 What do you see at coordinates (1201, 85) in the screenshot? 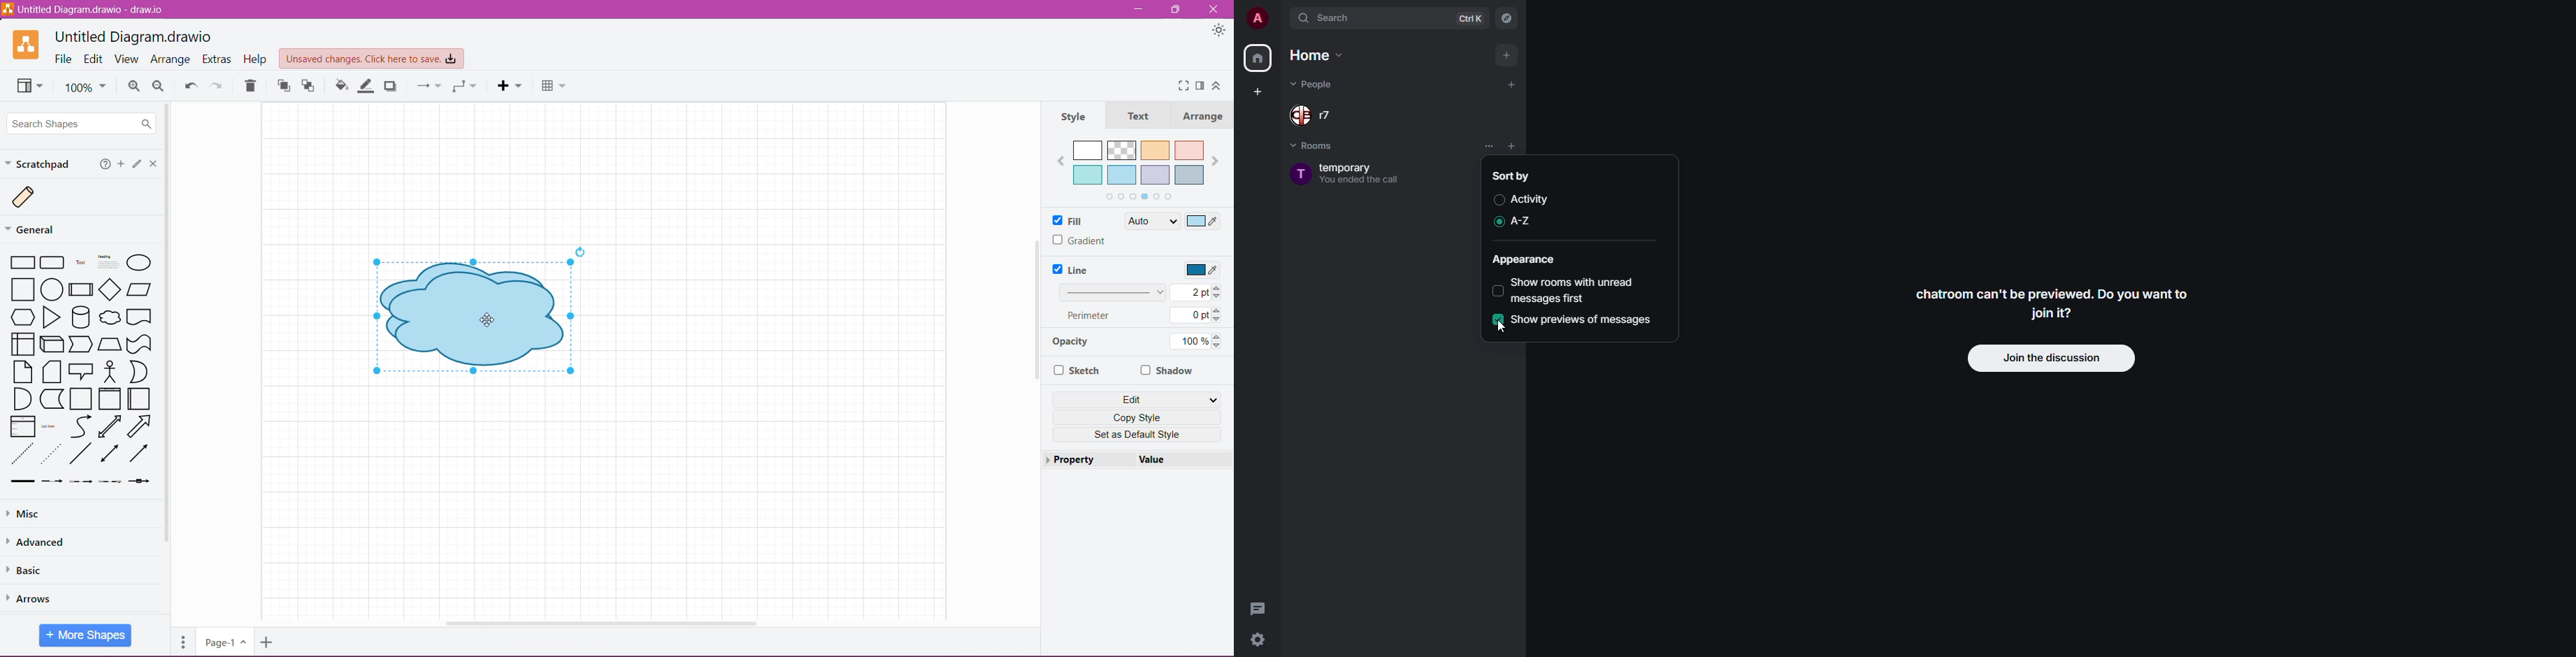
I see `Format` at bounding box center [1201, 85].